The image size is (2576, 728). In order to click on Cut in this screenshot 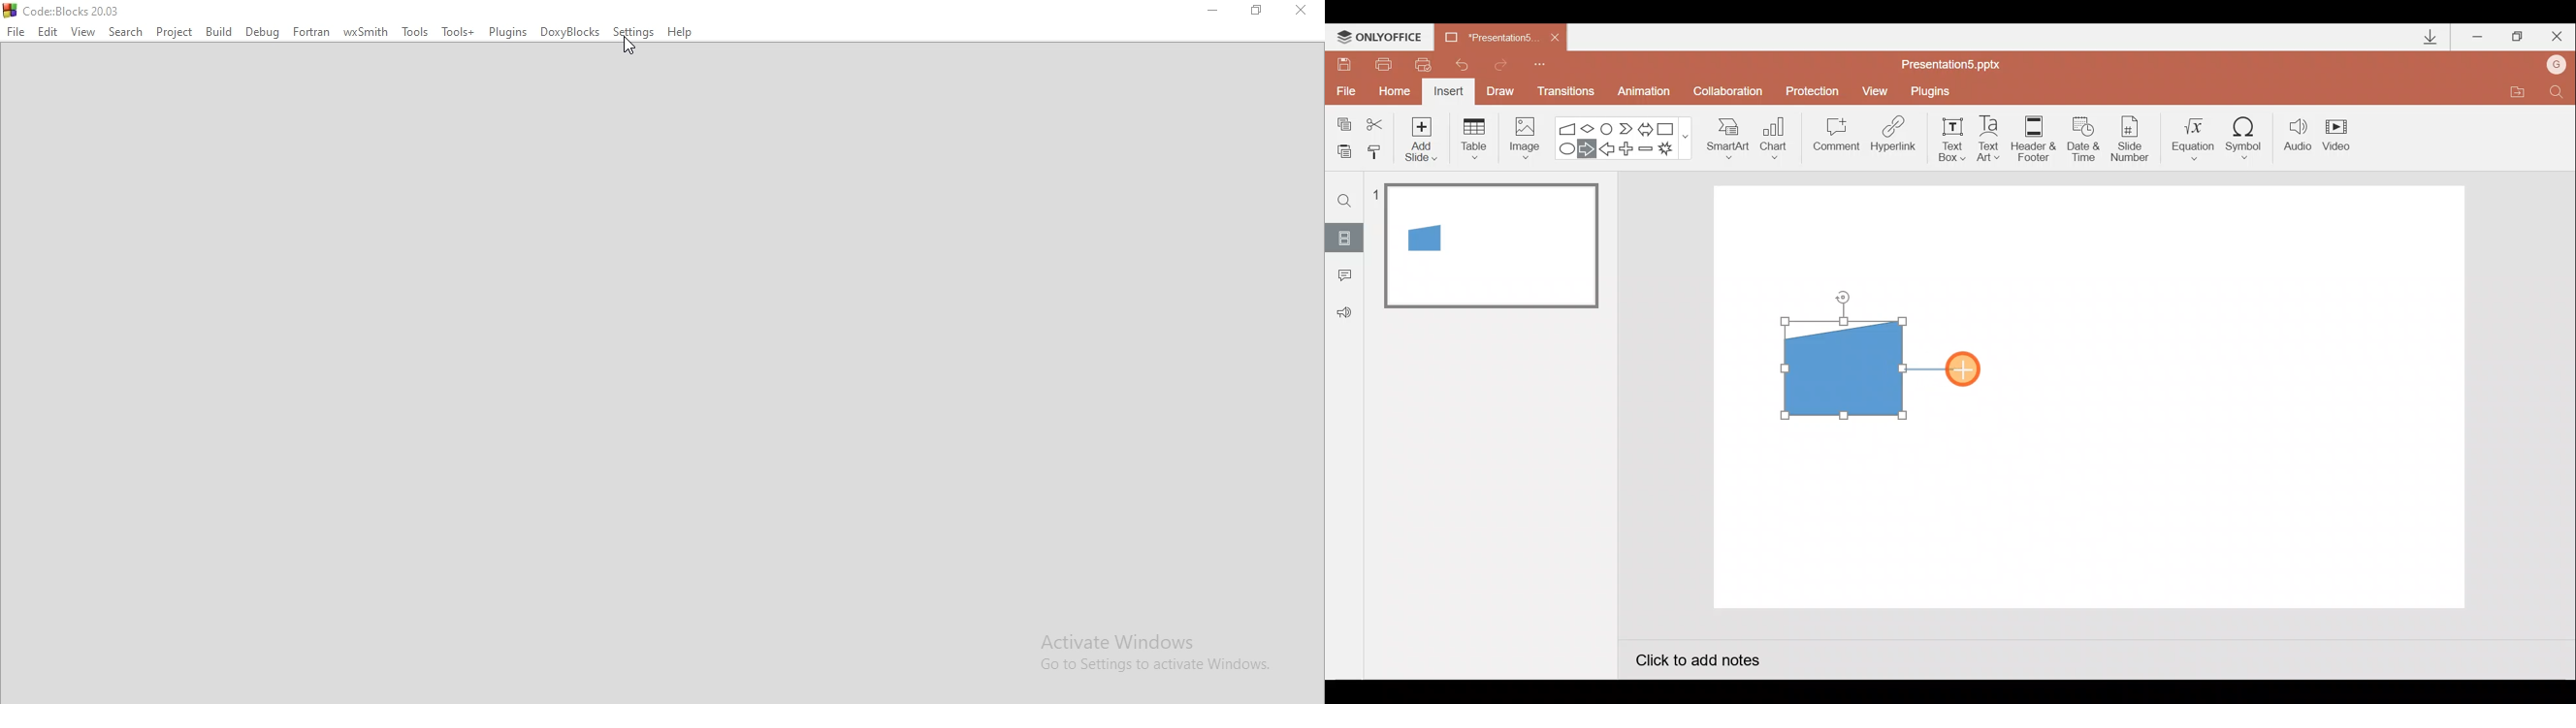, I will do `click(1377, 122)`.